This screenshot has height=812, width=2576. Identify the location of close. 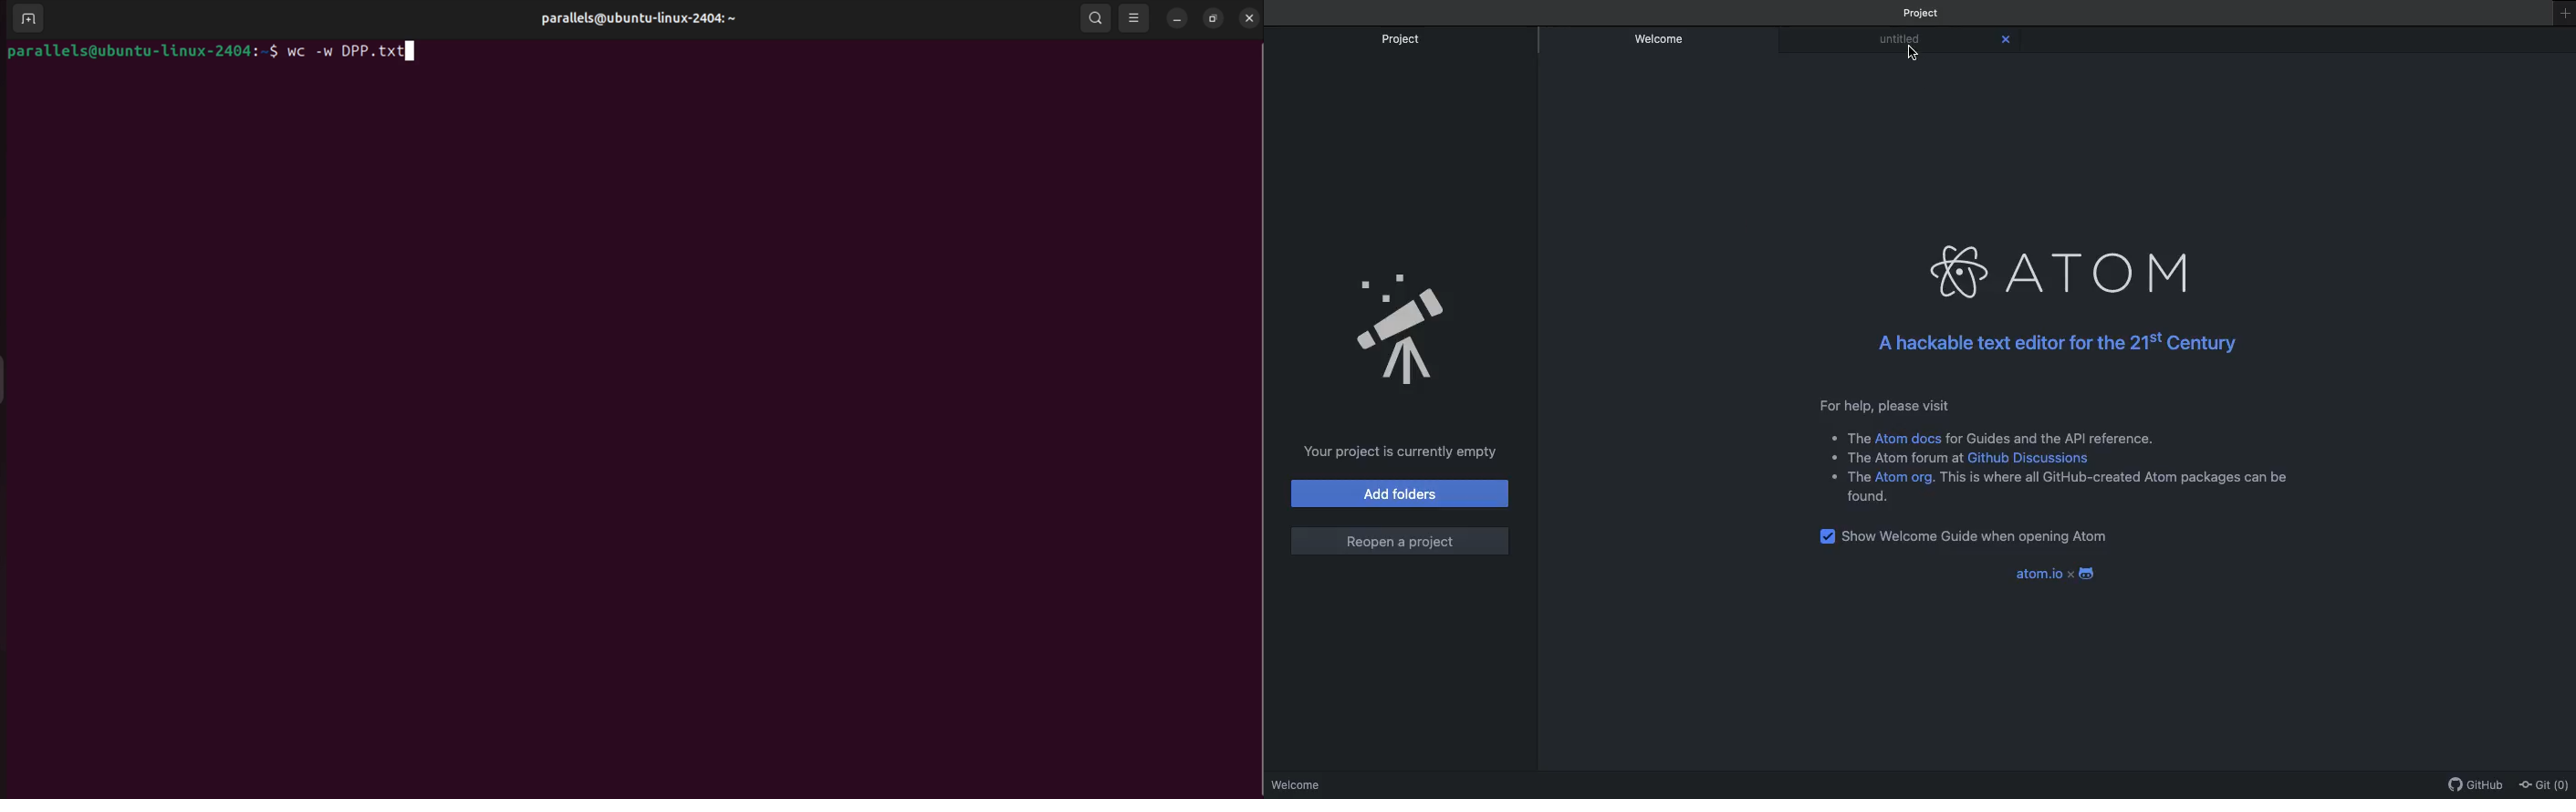
(1251, 17).